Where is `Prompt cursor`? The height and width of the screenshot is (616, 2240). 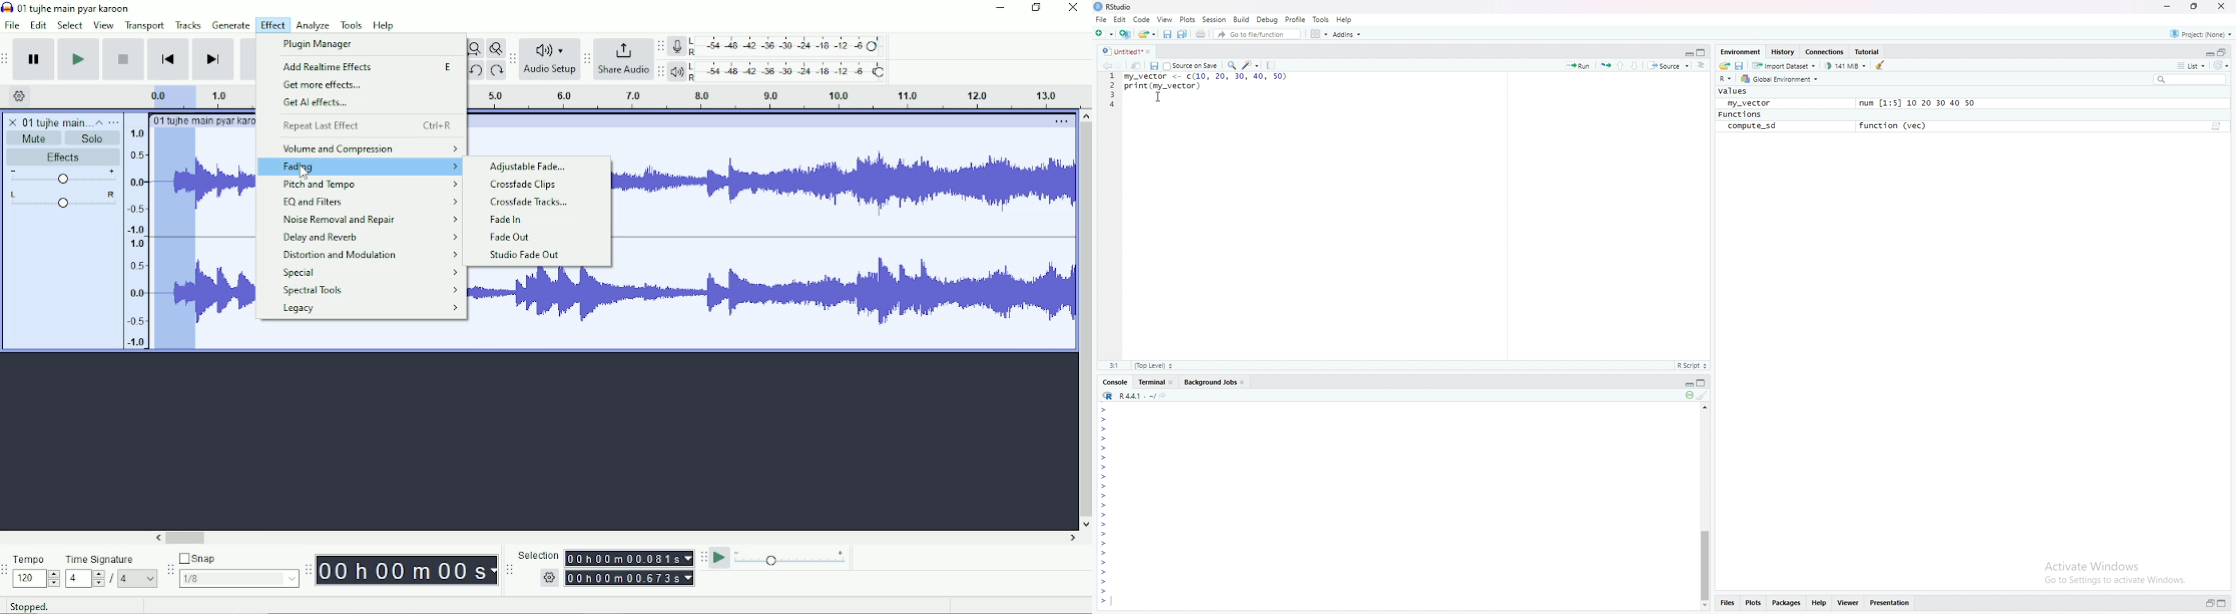 Prompt cursor is located at coordinates (1104, 572).